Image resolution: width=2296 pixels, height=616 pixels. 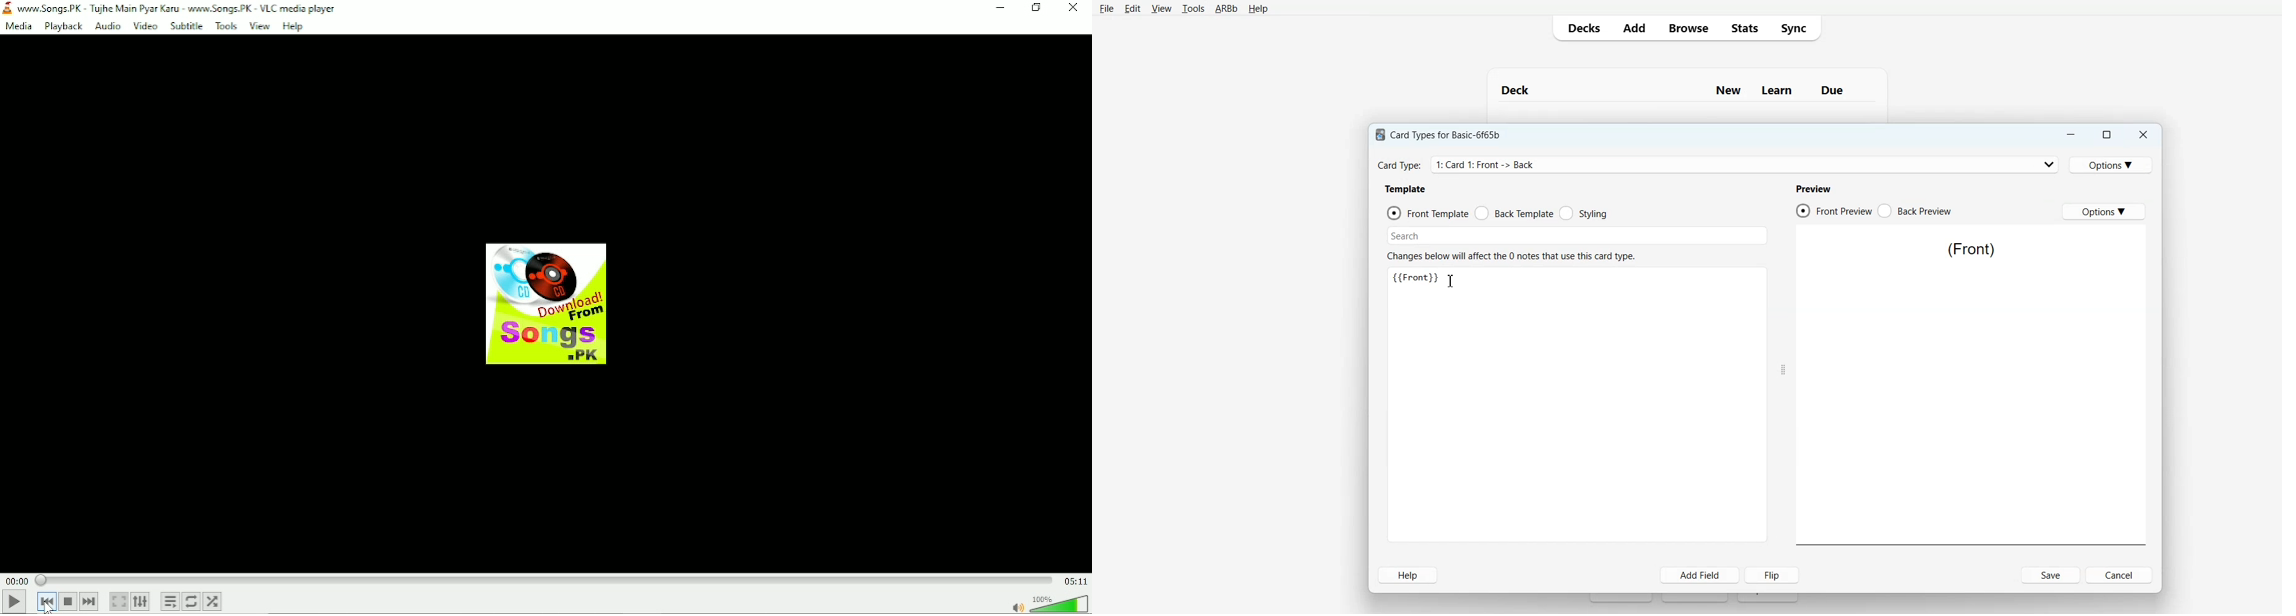 I want to click on Minimize, so click(x=2072, y=134).